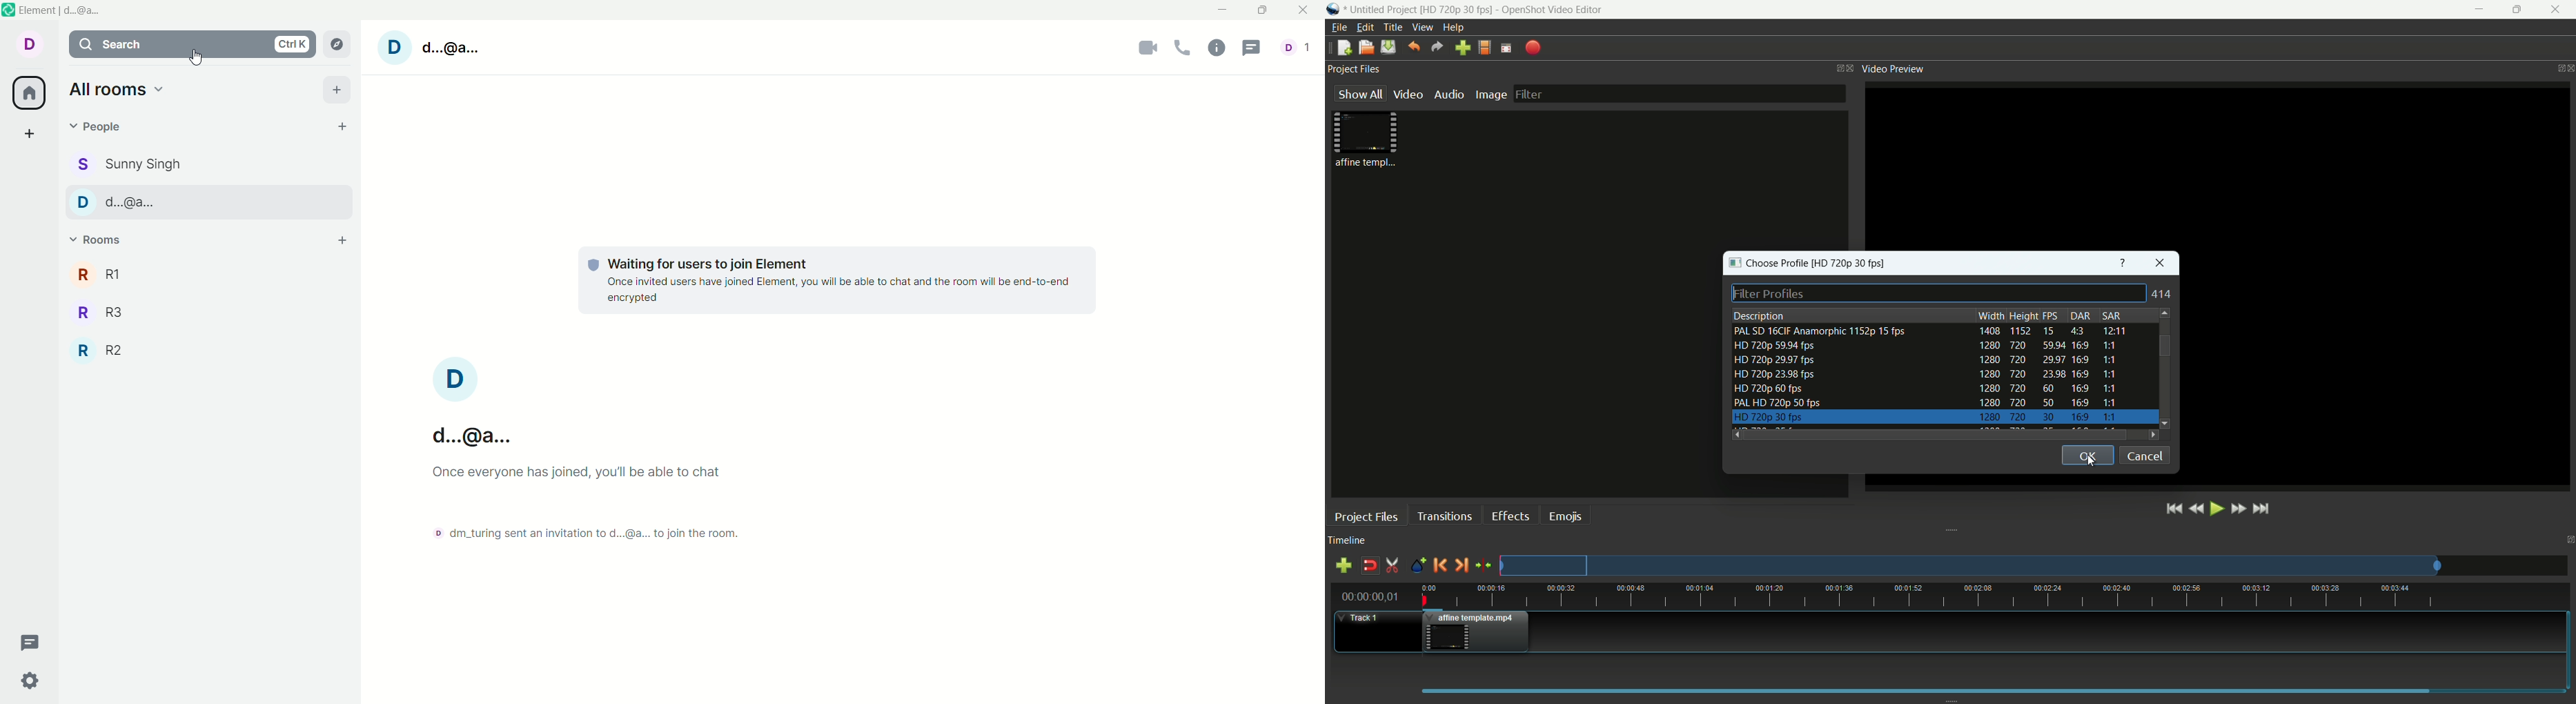  What do you see at coordinates (1262, 12) in the screenshot?
I see `maximize` at bounding box center [1262, 12].